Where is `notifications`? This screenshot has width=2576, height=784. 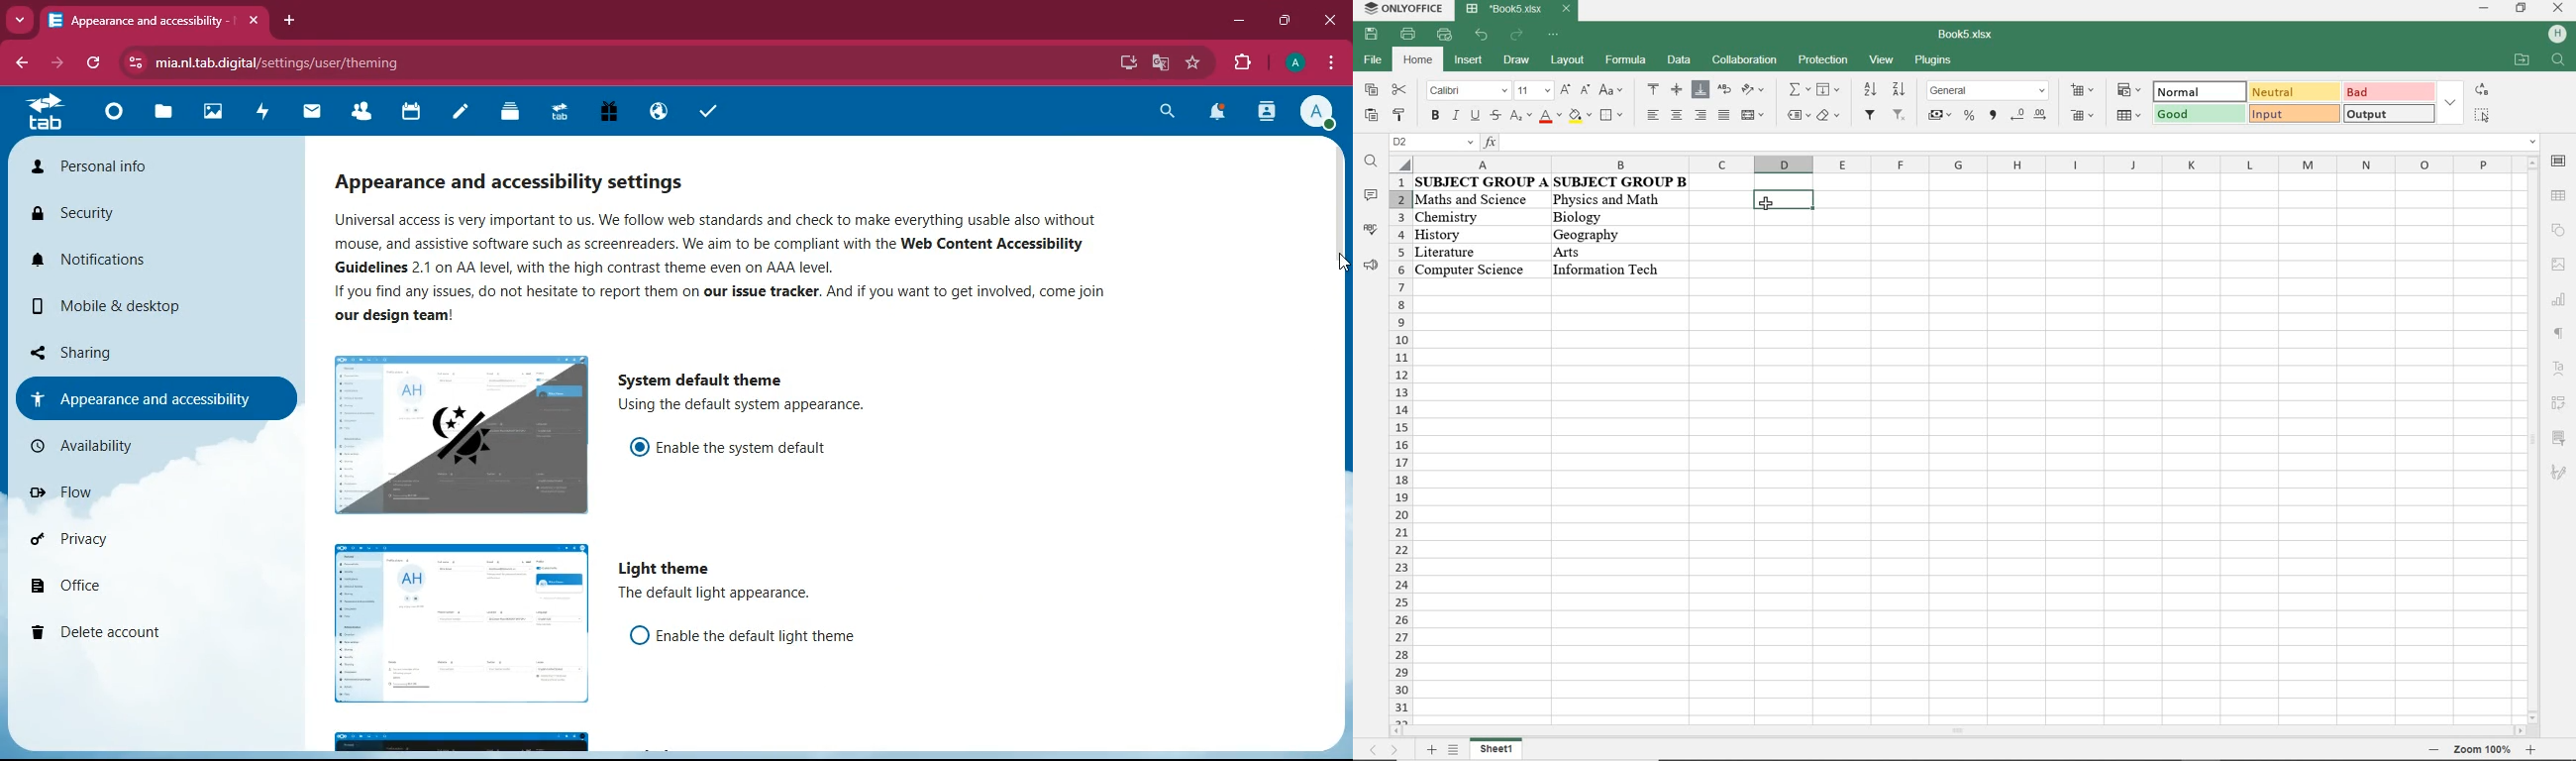
notifications is located at coordinates (111, 260).